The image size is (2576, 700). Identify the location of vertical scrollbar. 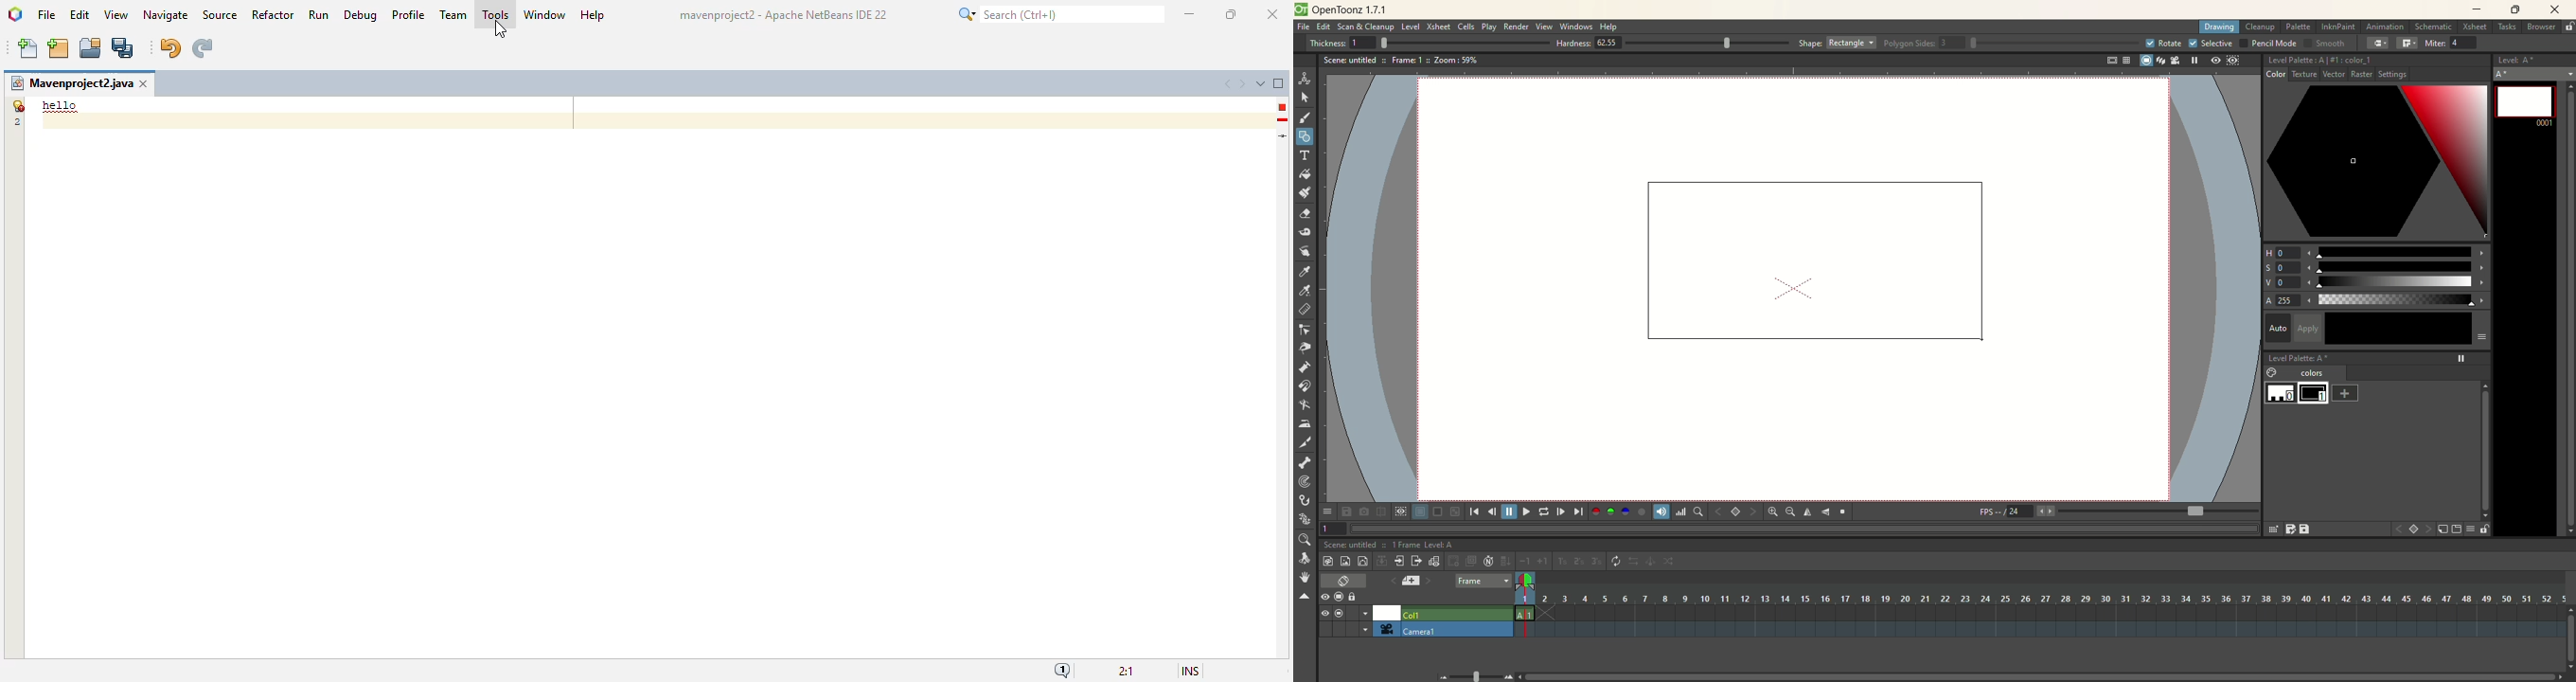
(2568, 649).